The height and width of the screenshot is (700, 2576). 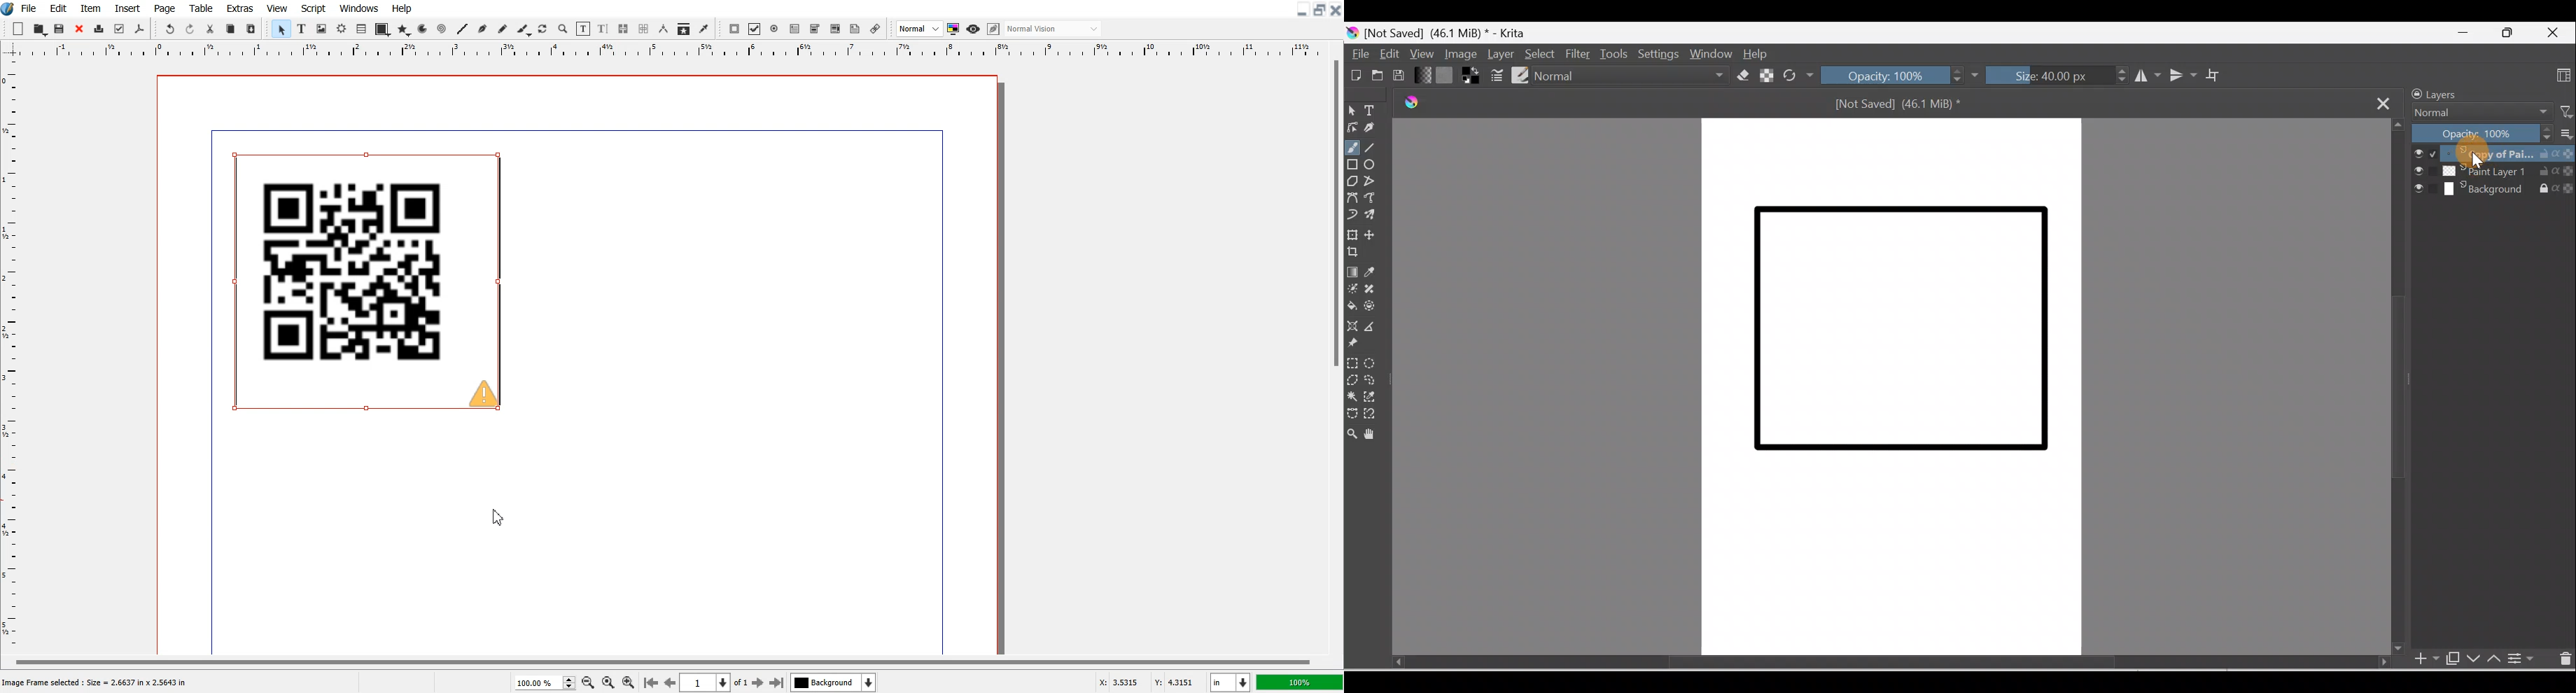 I want to click on Edit in preview mode, so click(x=994, y=29).